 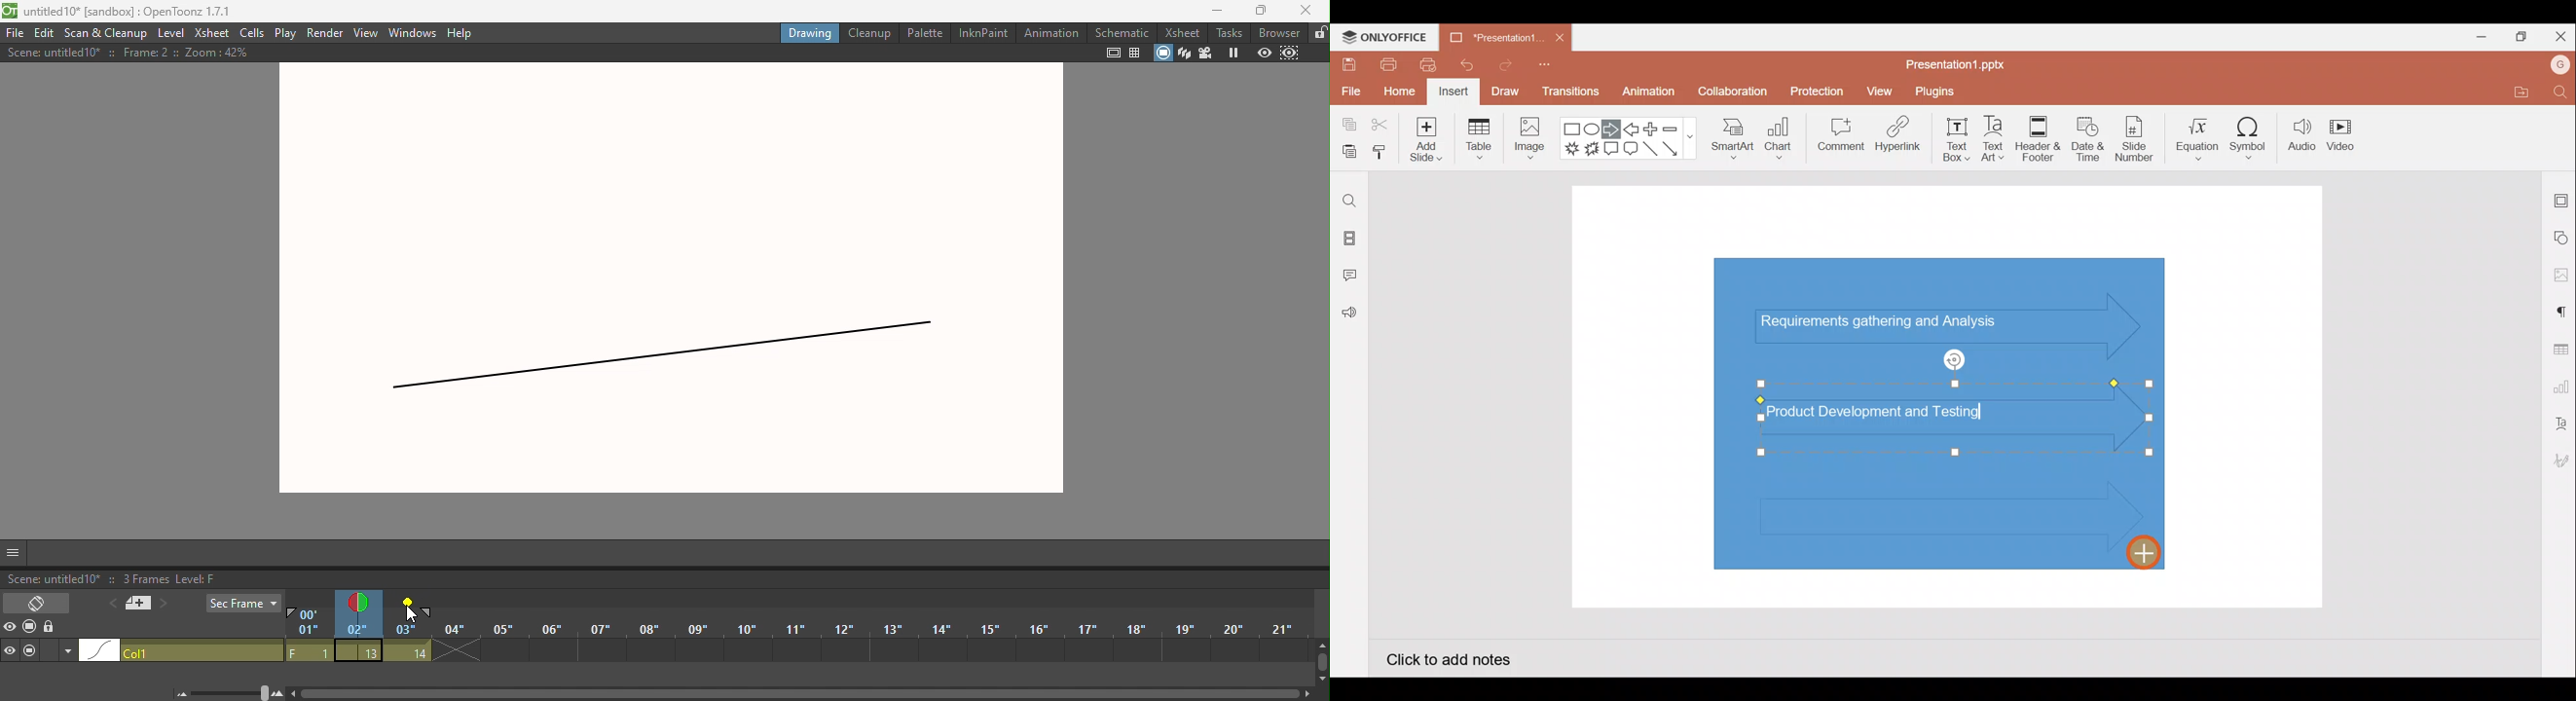 I want to click on Undo, so click(x=1462, y=65).